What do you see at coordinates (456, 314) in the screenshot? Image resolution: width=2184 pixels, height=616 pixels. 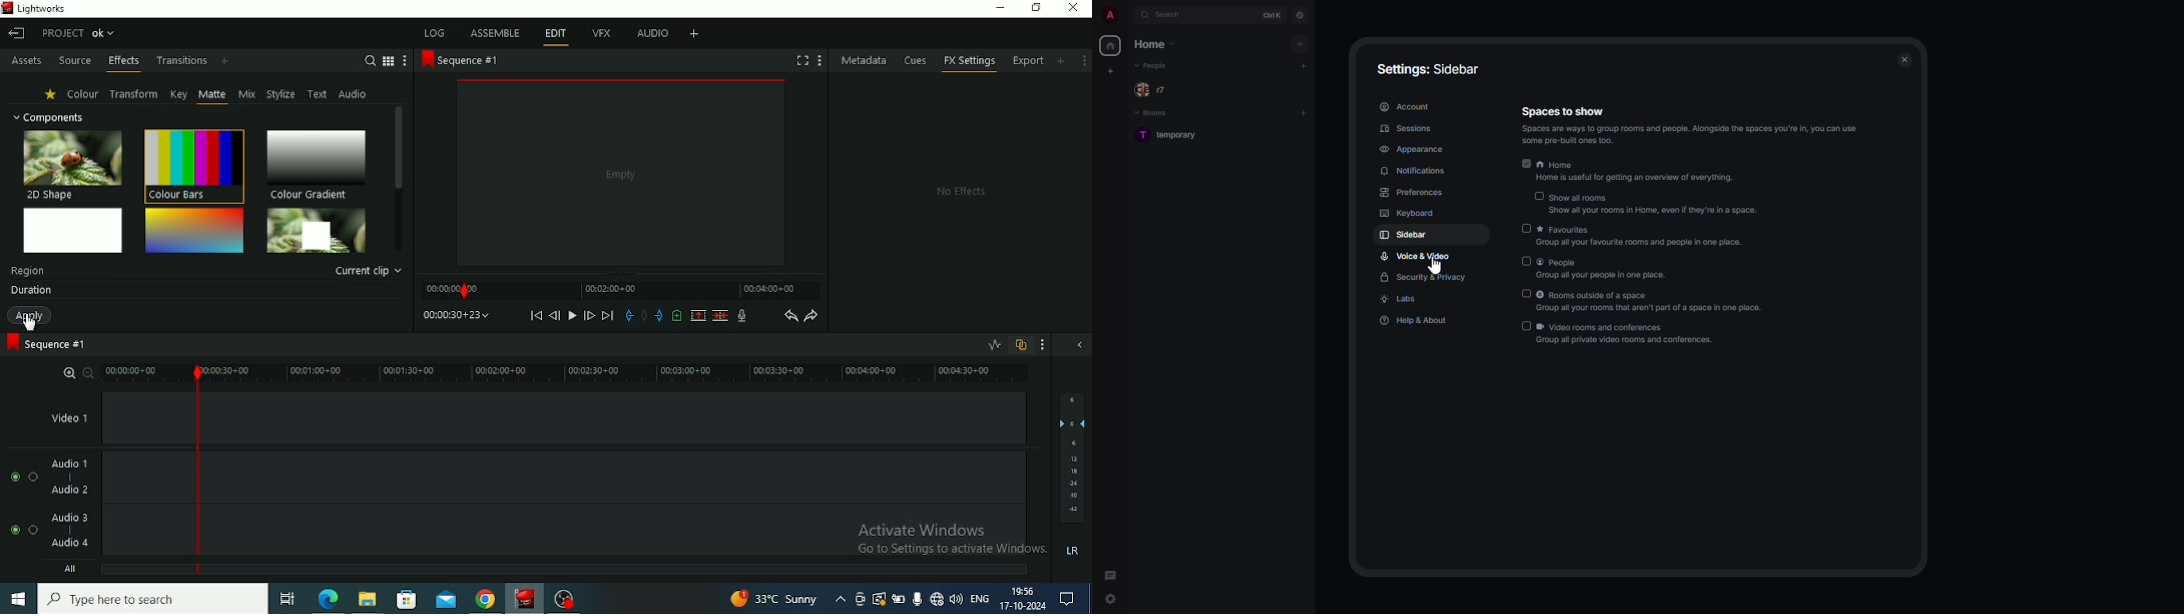 I see `Time` at bounding box center [456, 314].